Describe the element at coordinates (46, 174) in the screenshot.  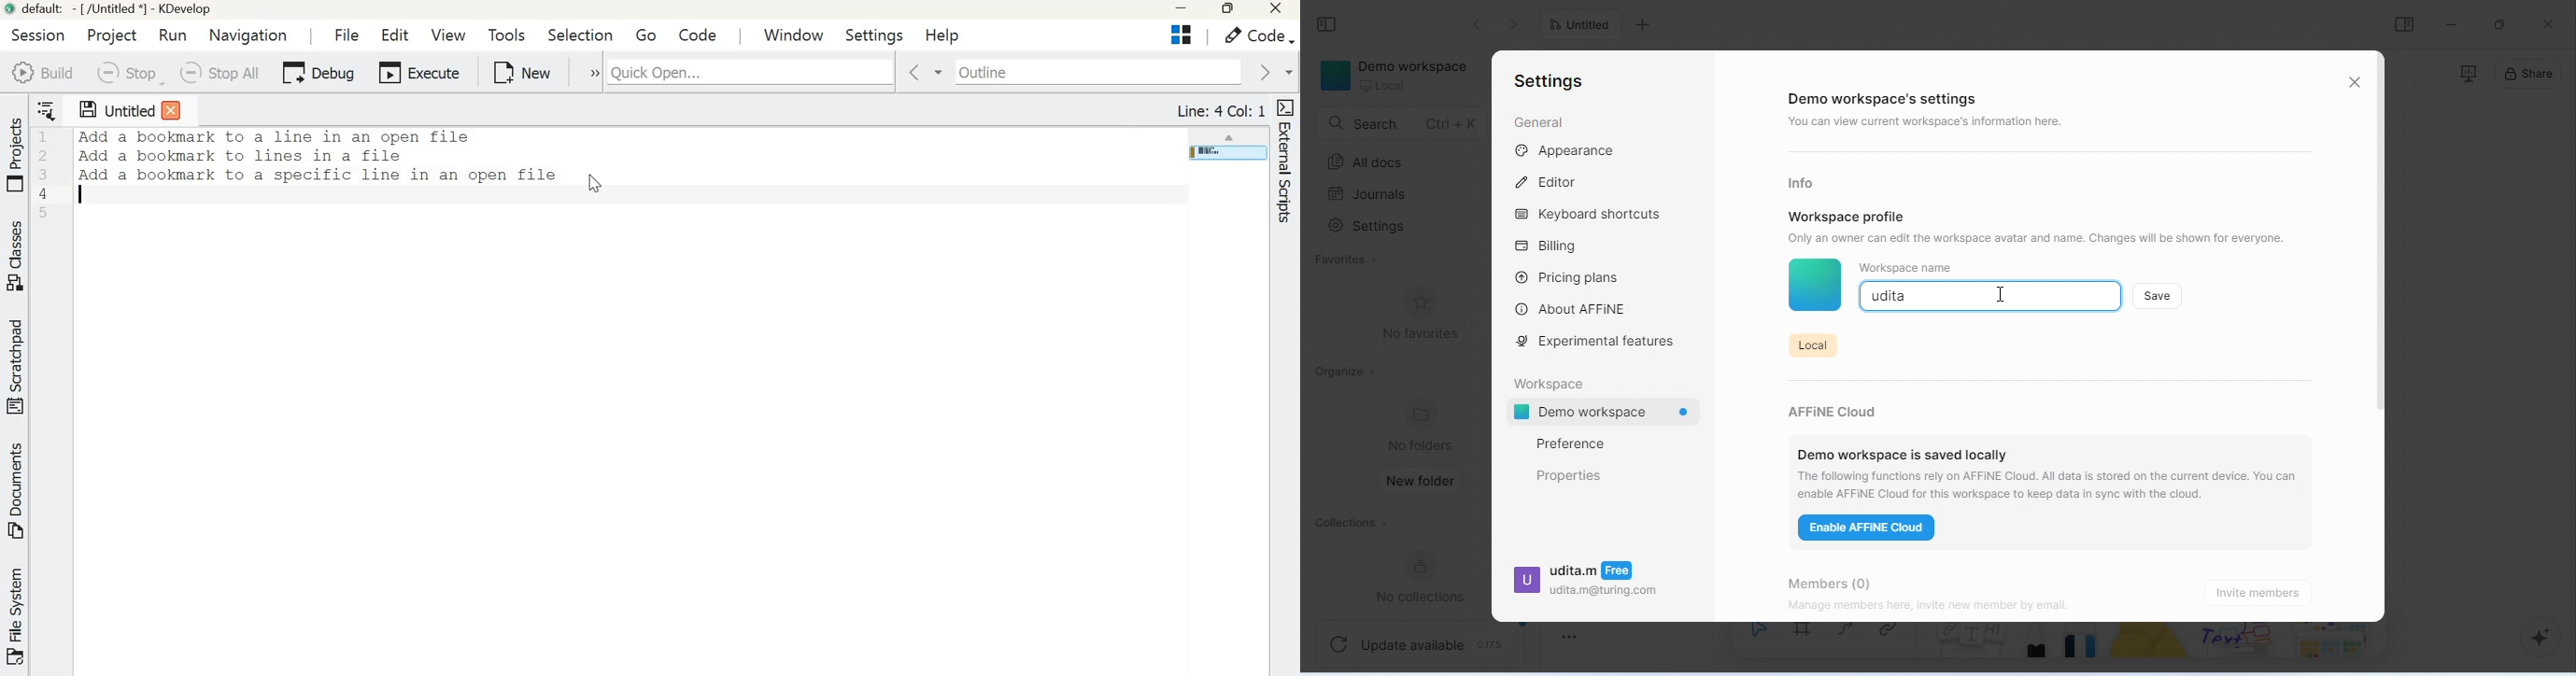
I see `Line numbers` at that location.